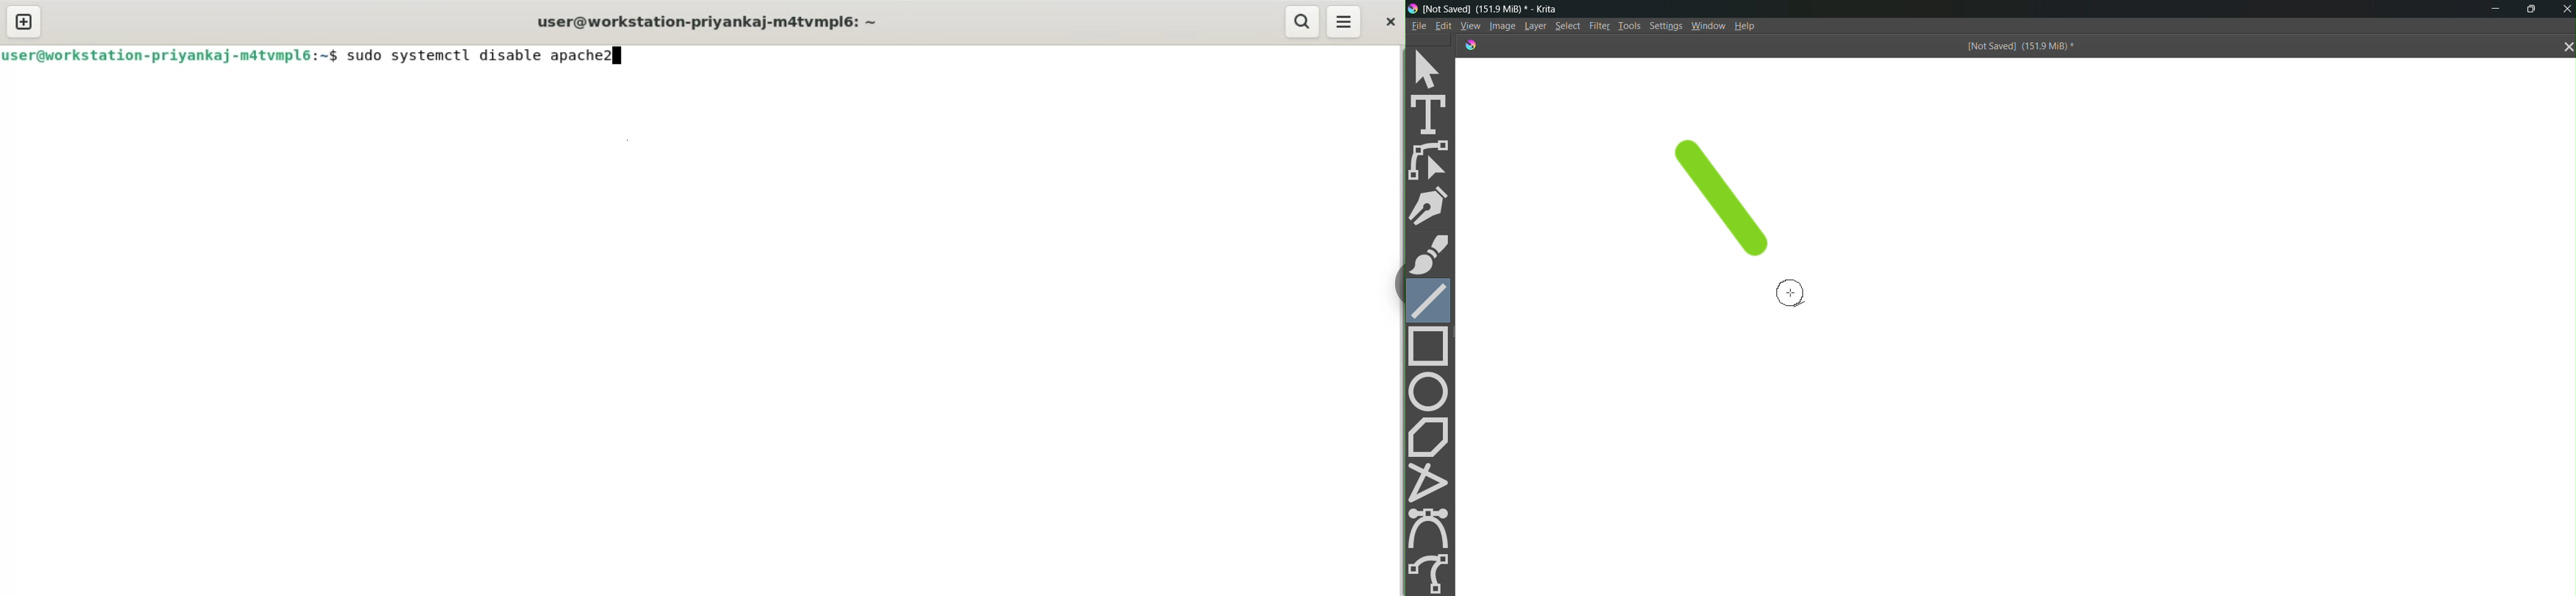  What do you see at coordinates (1304, 22) in the screenshot?
I see `search` at bounding box center [1304, 22].